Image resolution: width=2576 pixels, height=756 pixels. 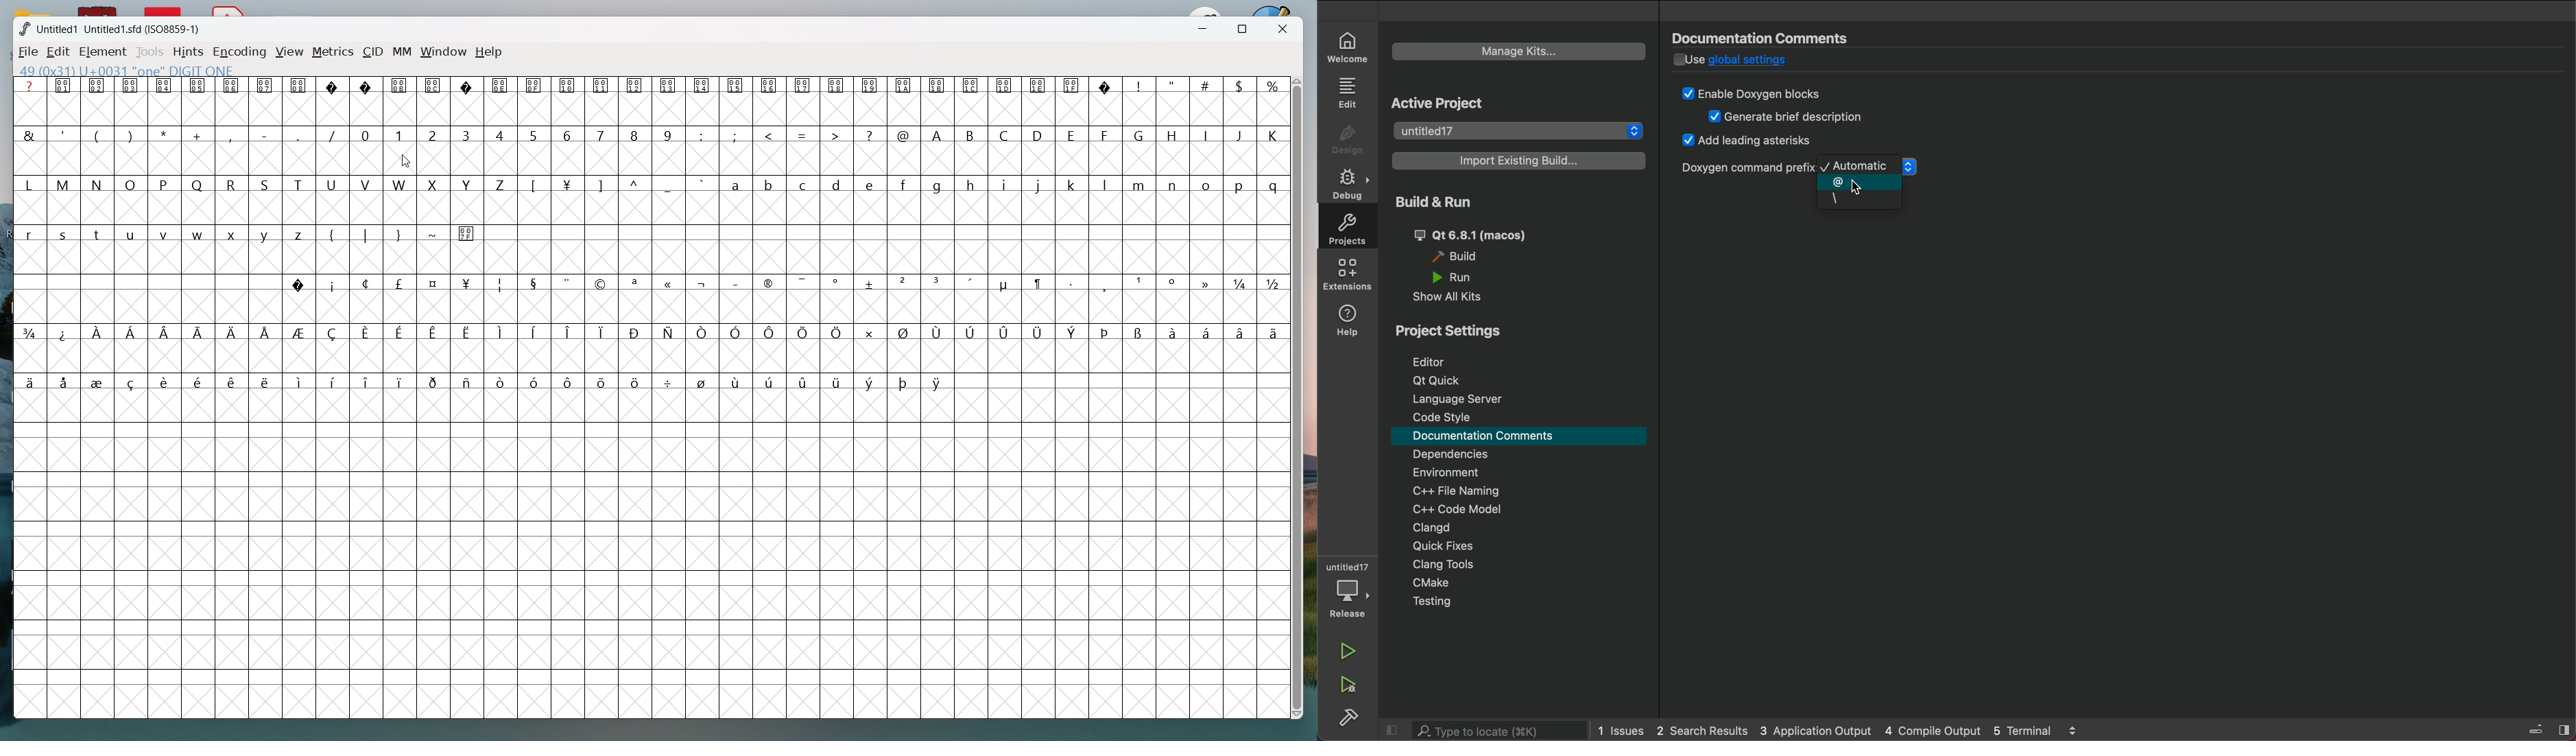 I want to click on symbol, so click(x=300, y=84).